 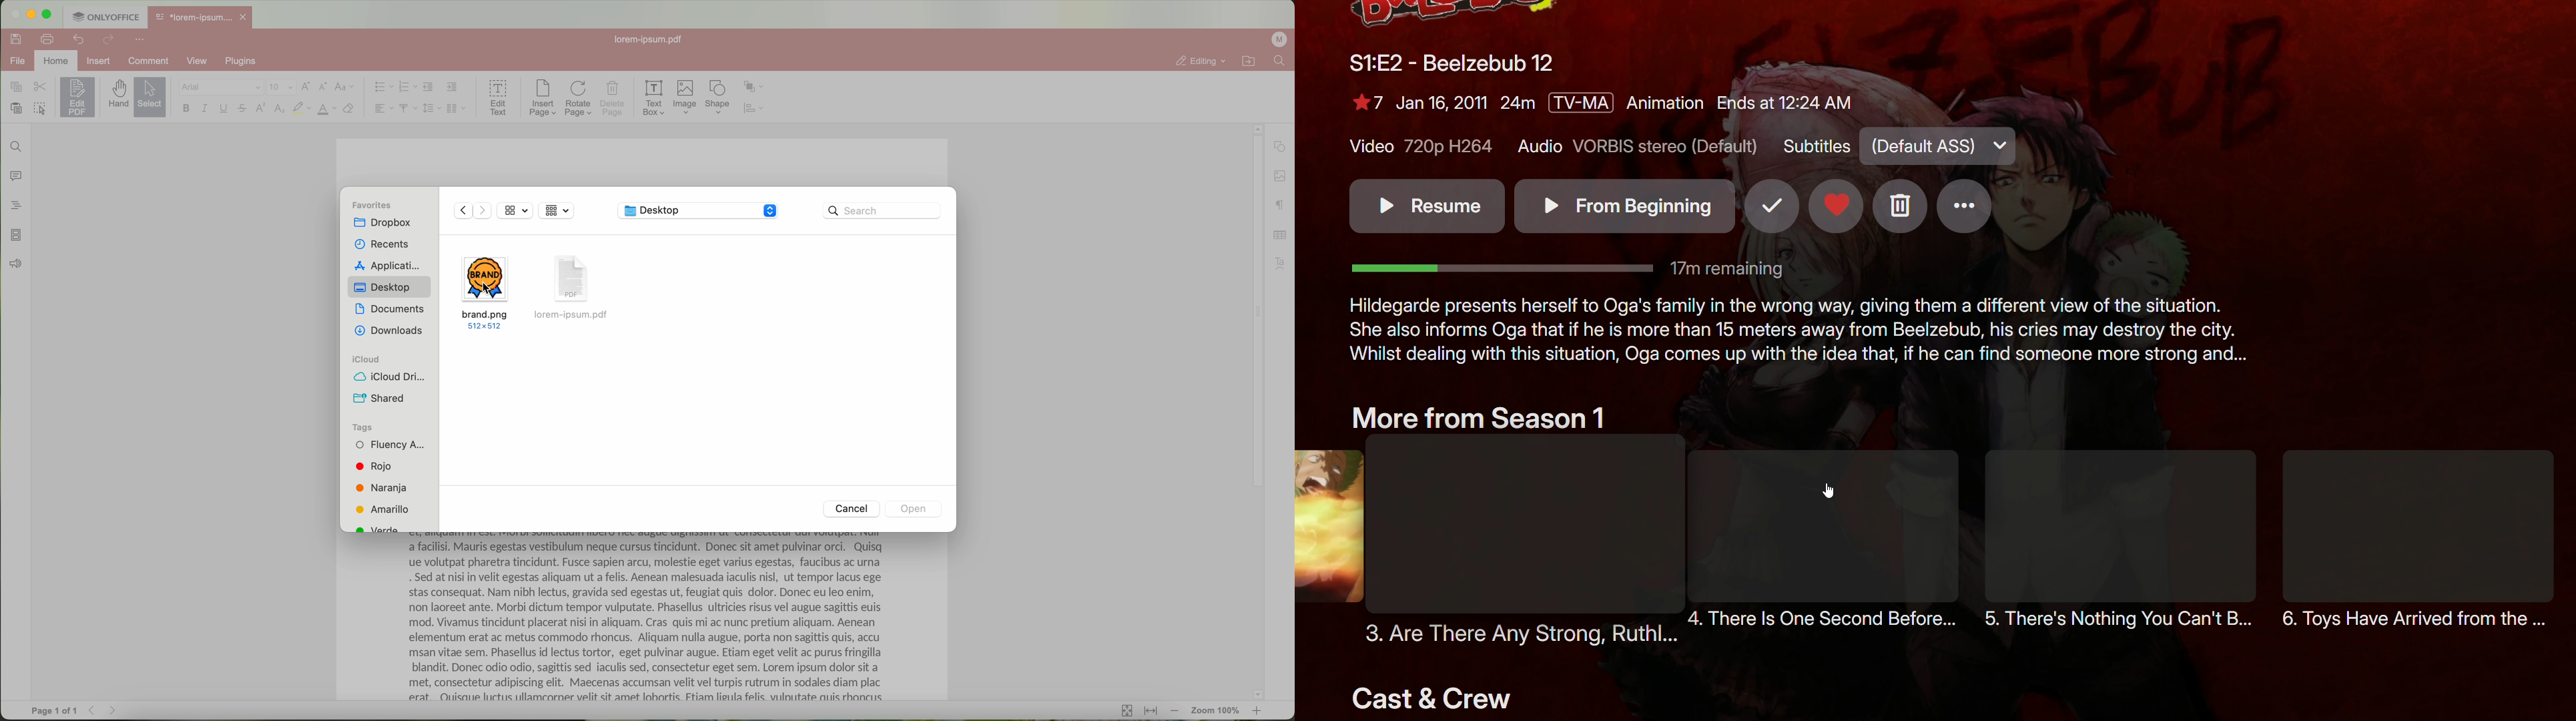 I want to click on icloud drive, so click(x=390, y=376).